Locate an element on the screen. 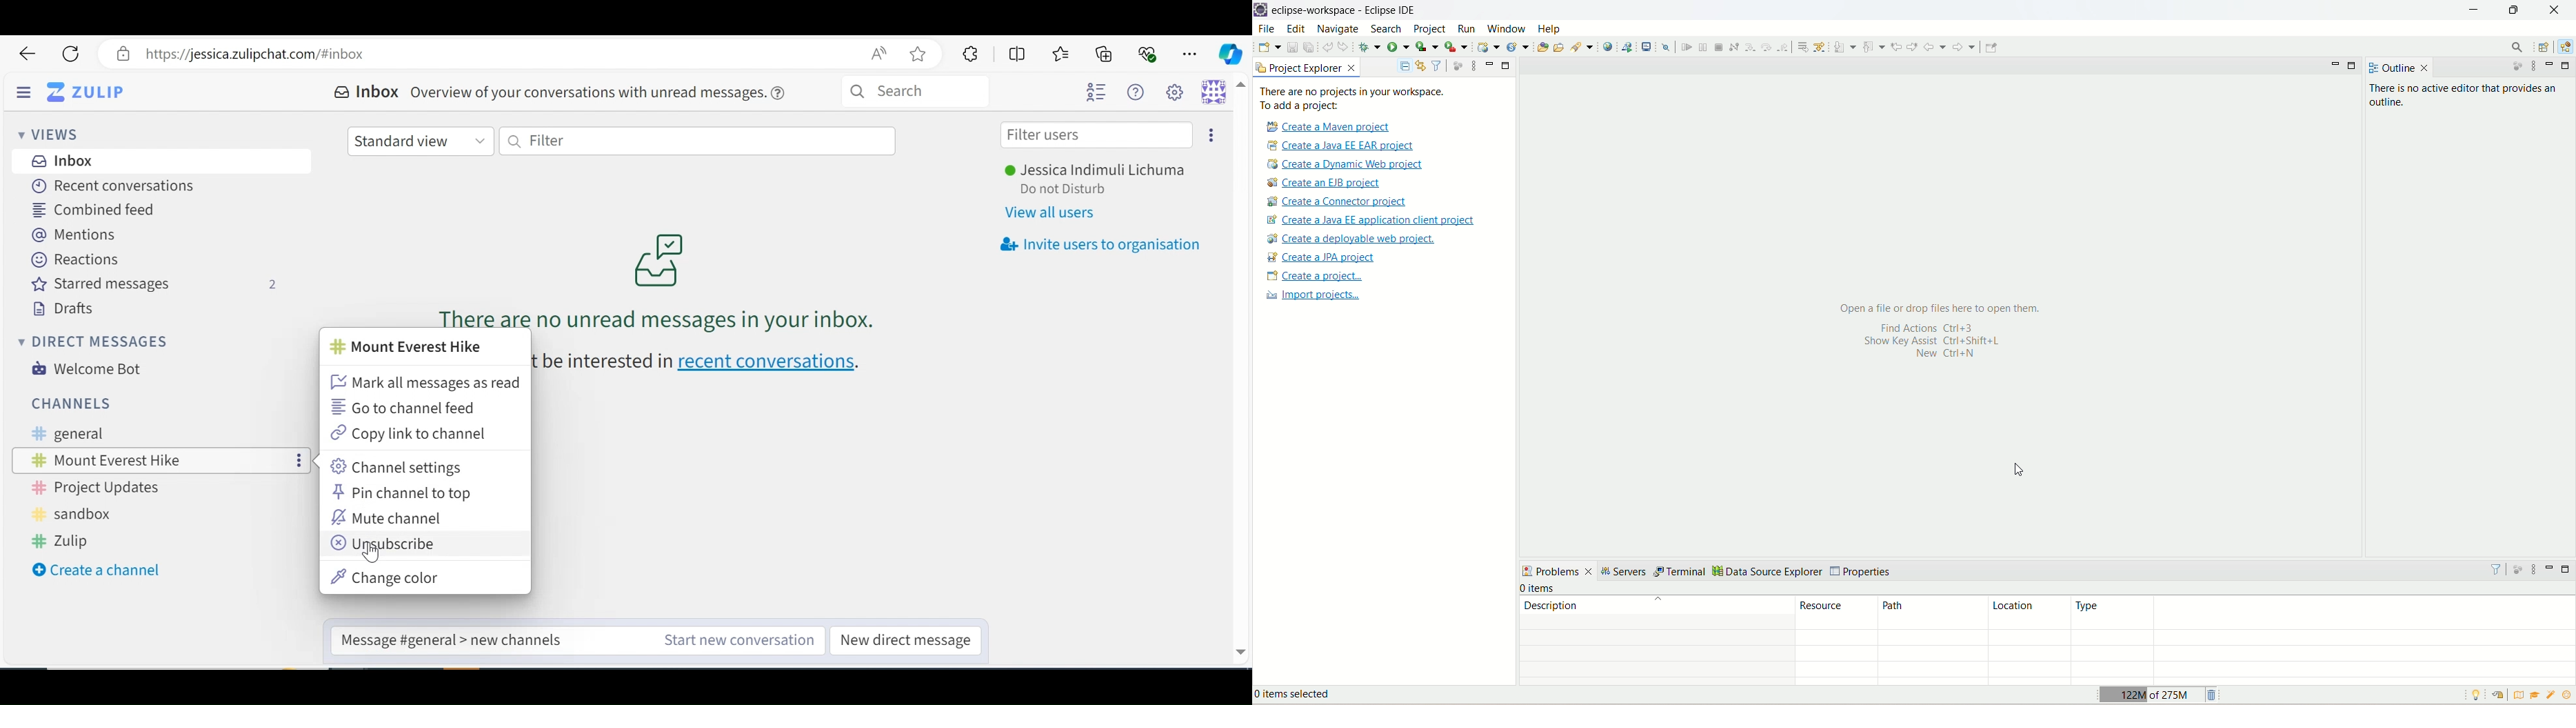  Create a new Channel is located at coordinates (96, 570).